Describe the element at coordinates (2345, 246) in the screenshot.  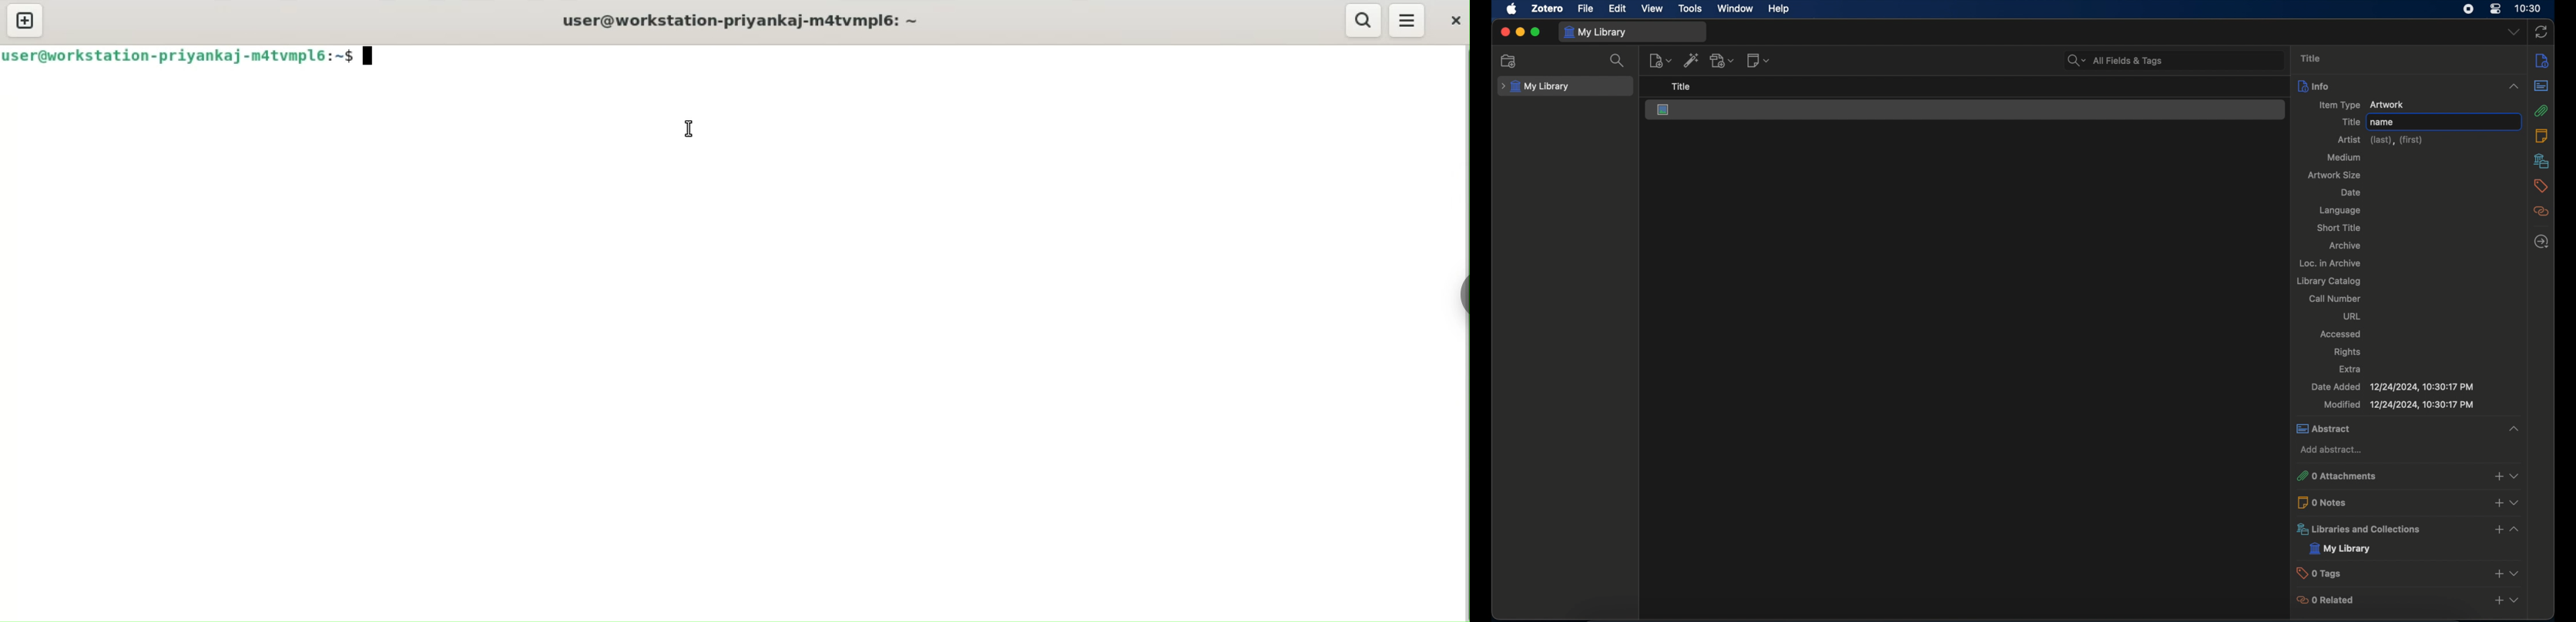
I see `archive` at that location.